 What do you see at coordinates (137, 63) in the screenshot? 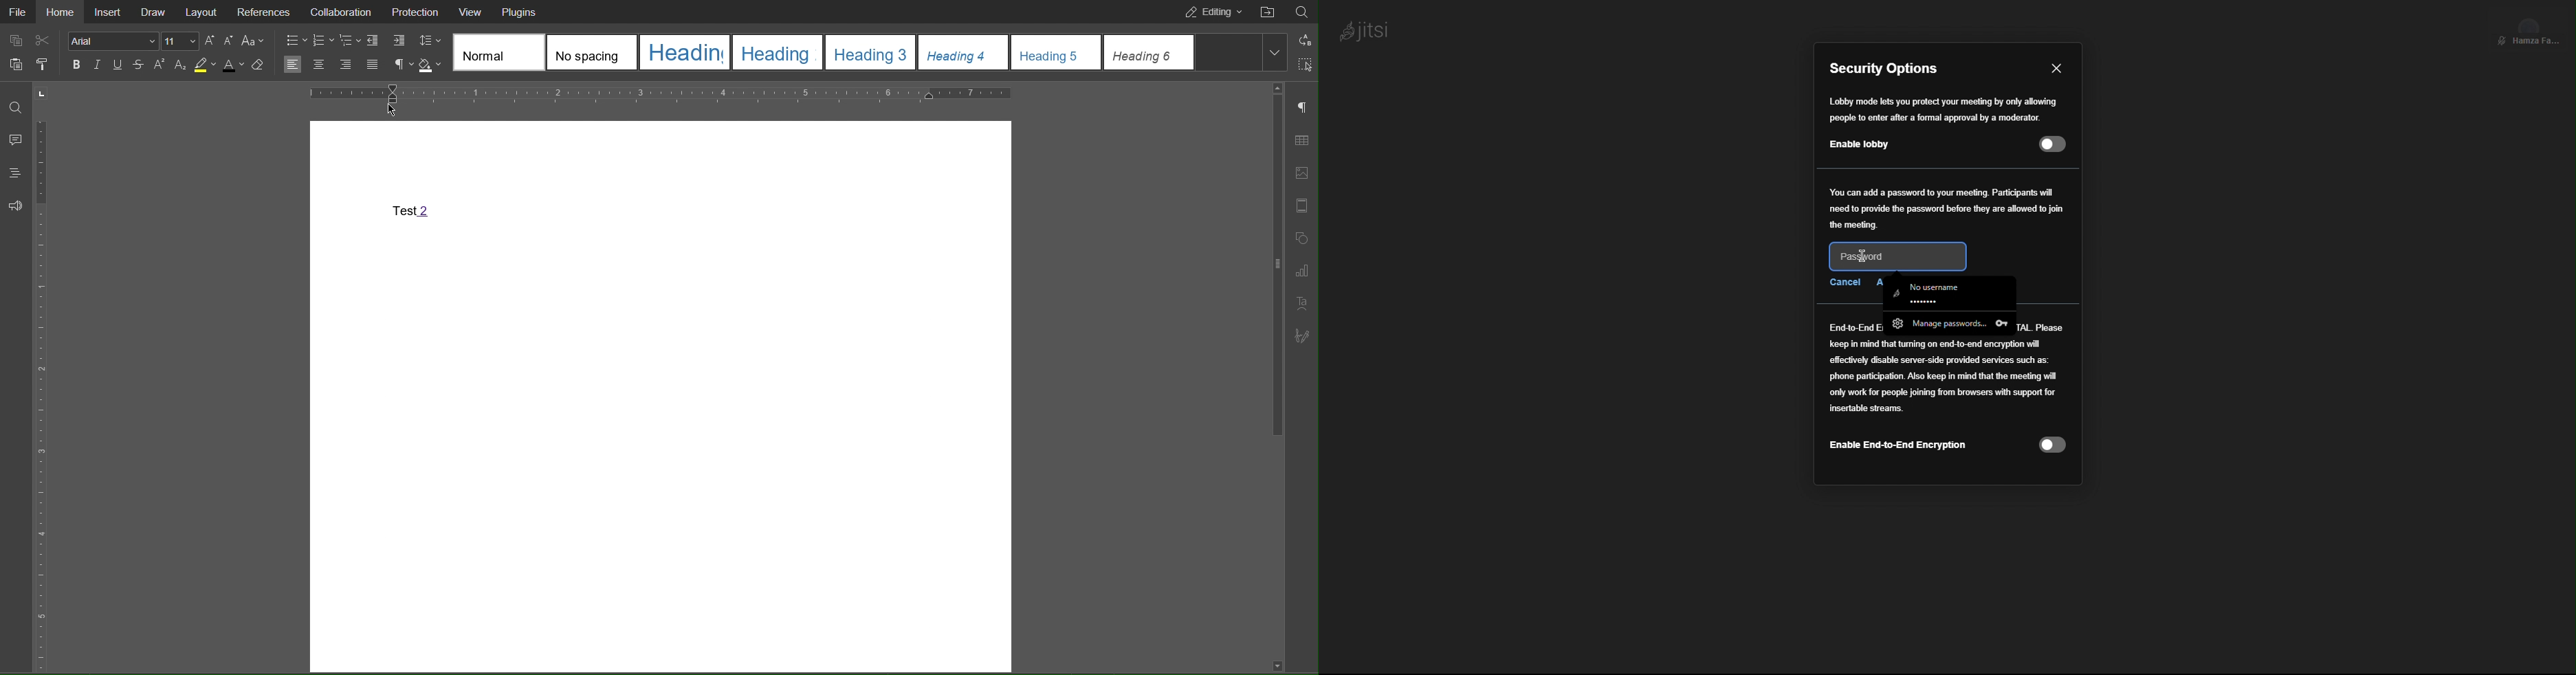
I see `Strikethrough` at bounding box center [137, 63].